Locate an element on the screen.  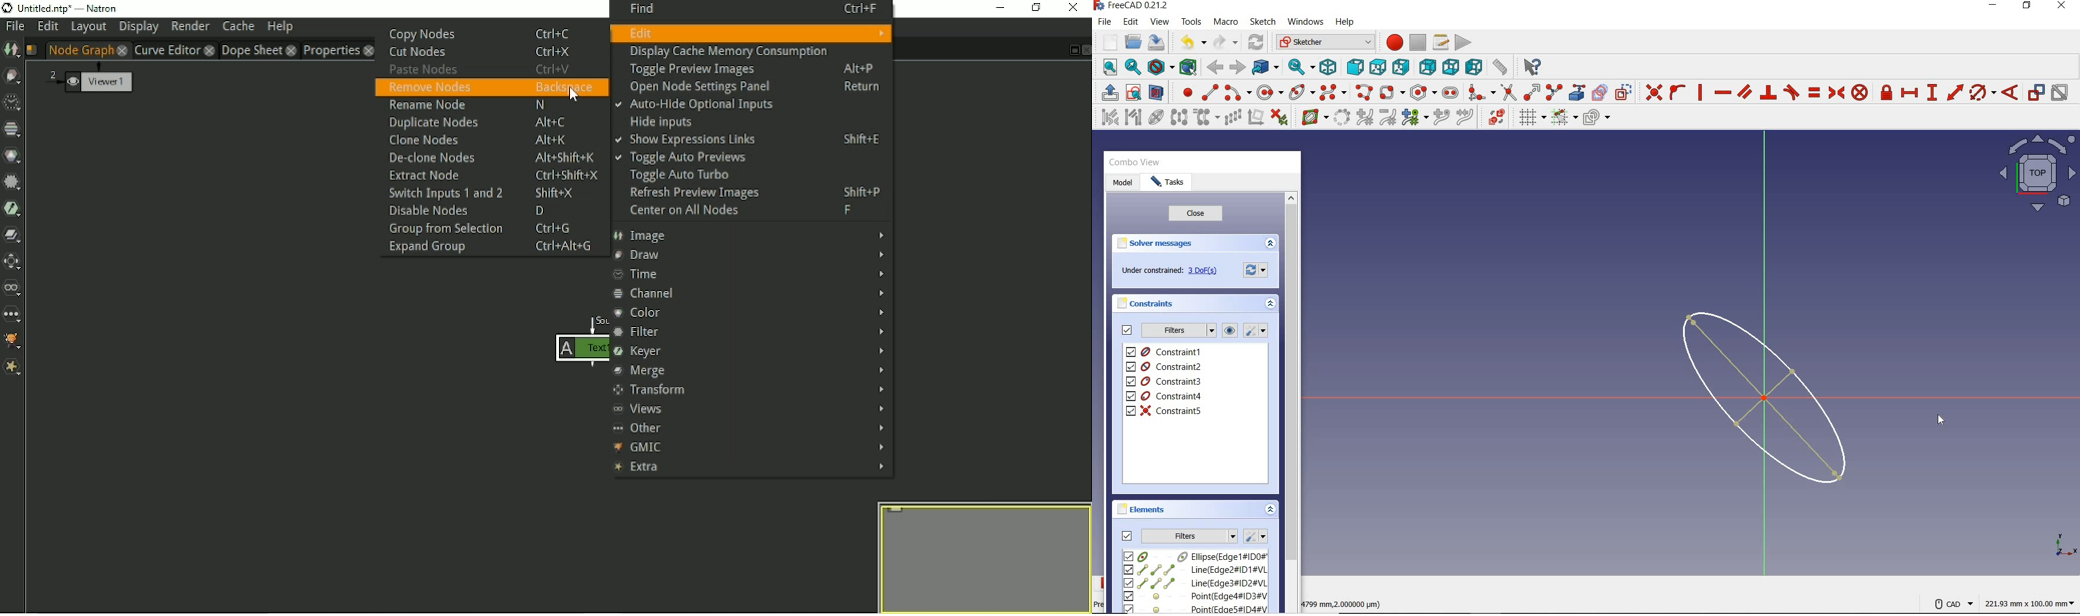
constrain point onto object is located at coordinates (1678, 92).